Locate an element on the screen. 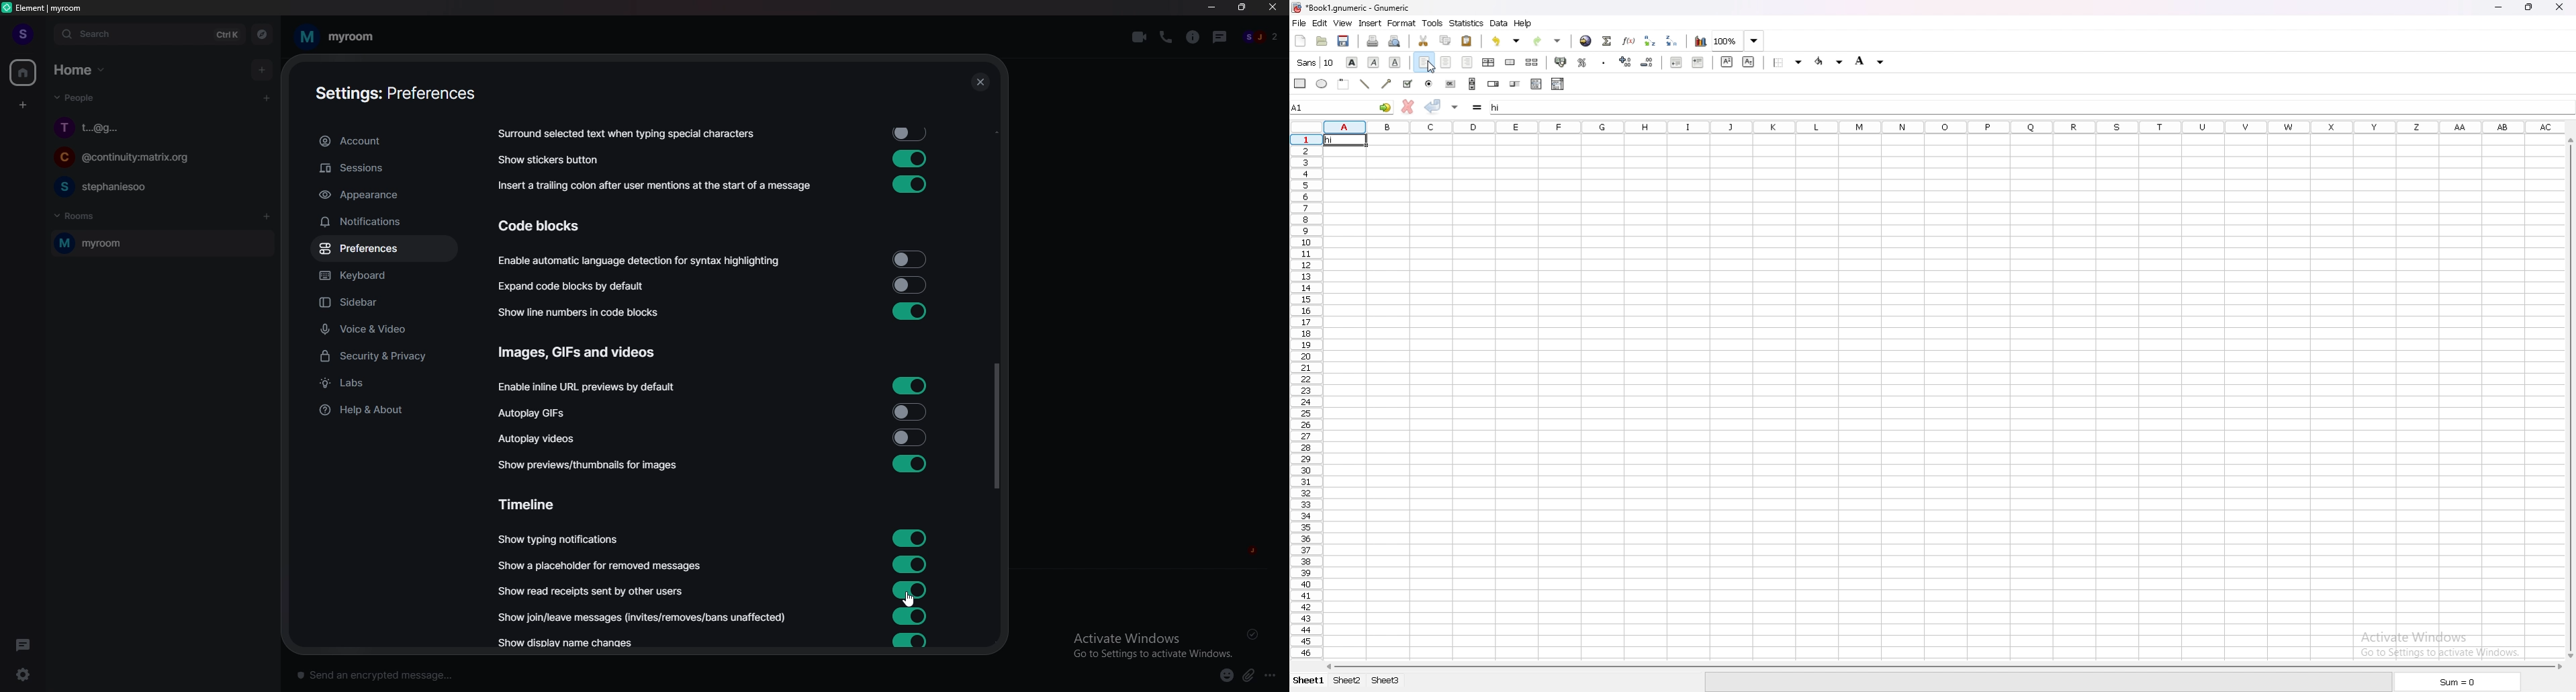 The width and height of the screenshot is (2576, 700). save is located at coordinates (1344, 41).